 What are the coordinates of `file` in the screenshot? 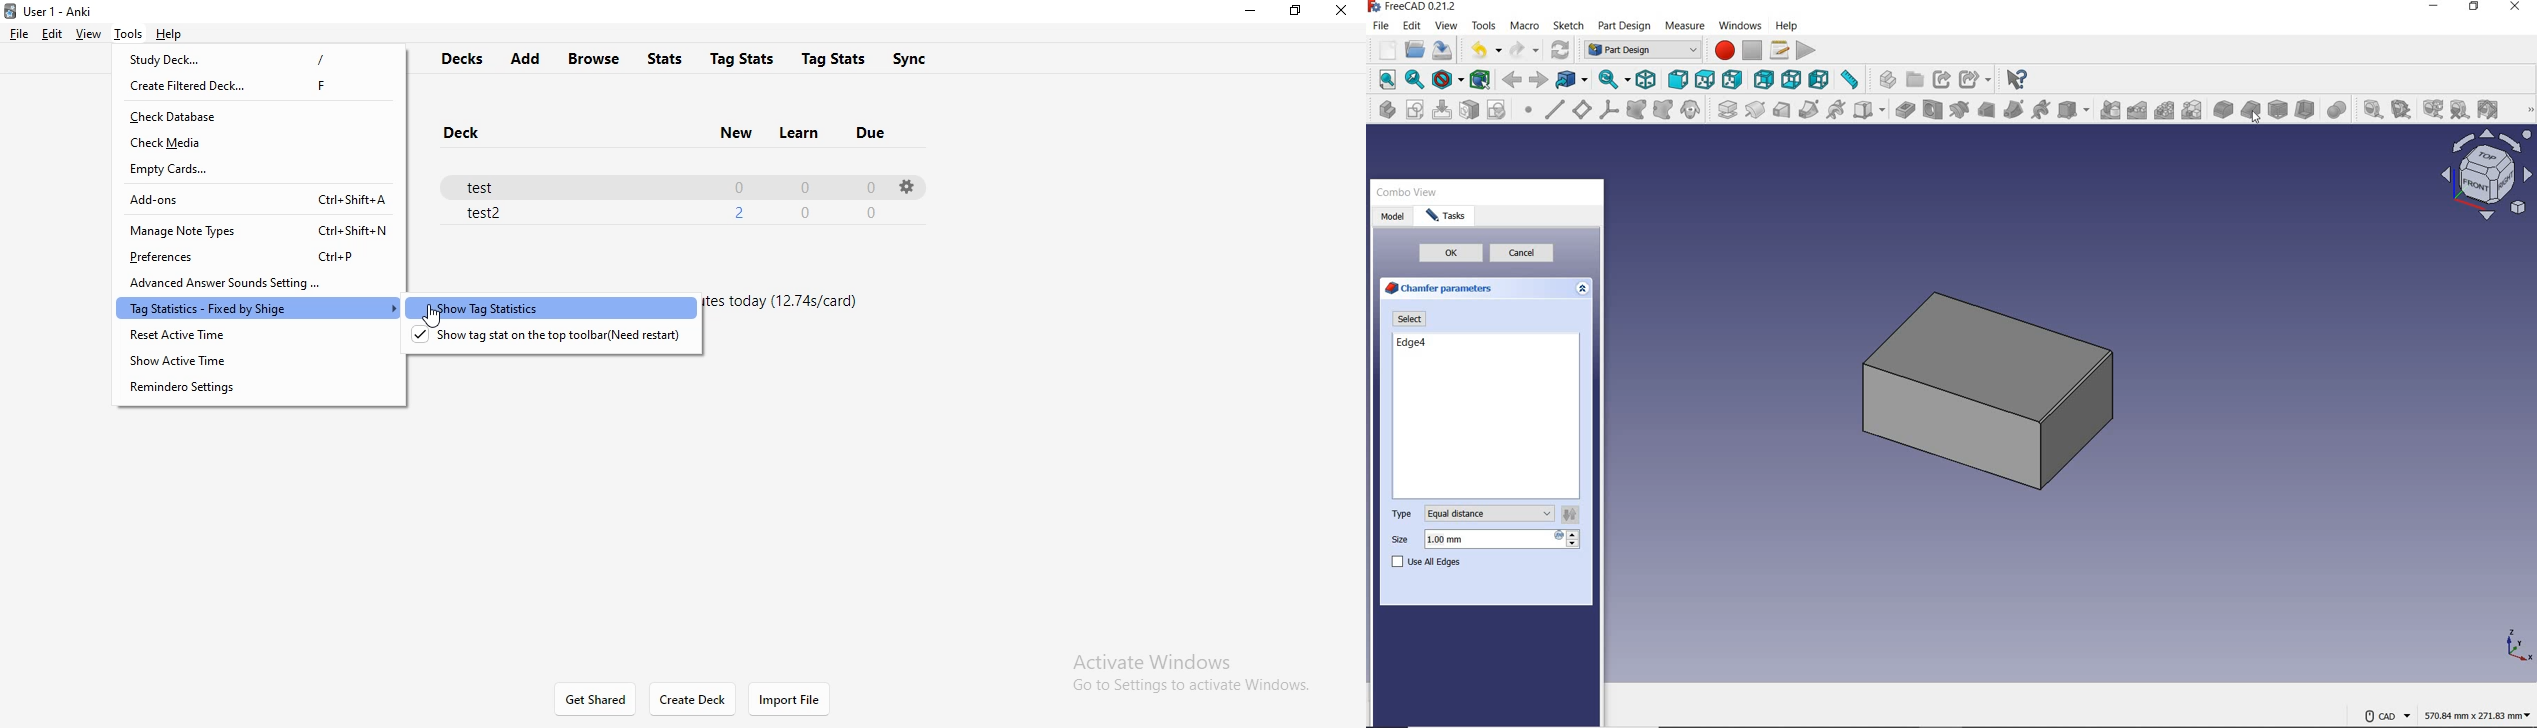 It's located at (20, 32).